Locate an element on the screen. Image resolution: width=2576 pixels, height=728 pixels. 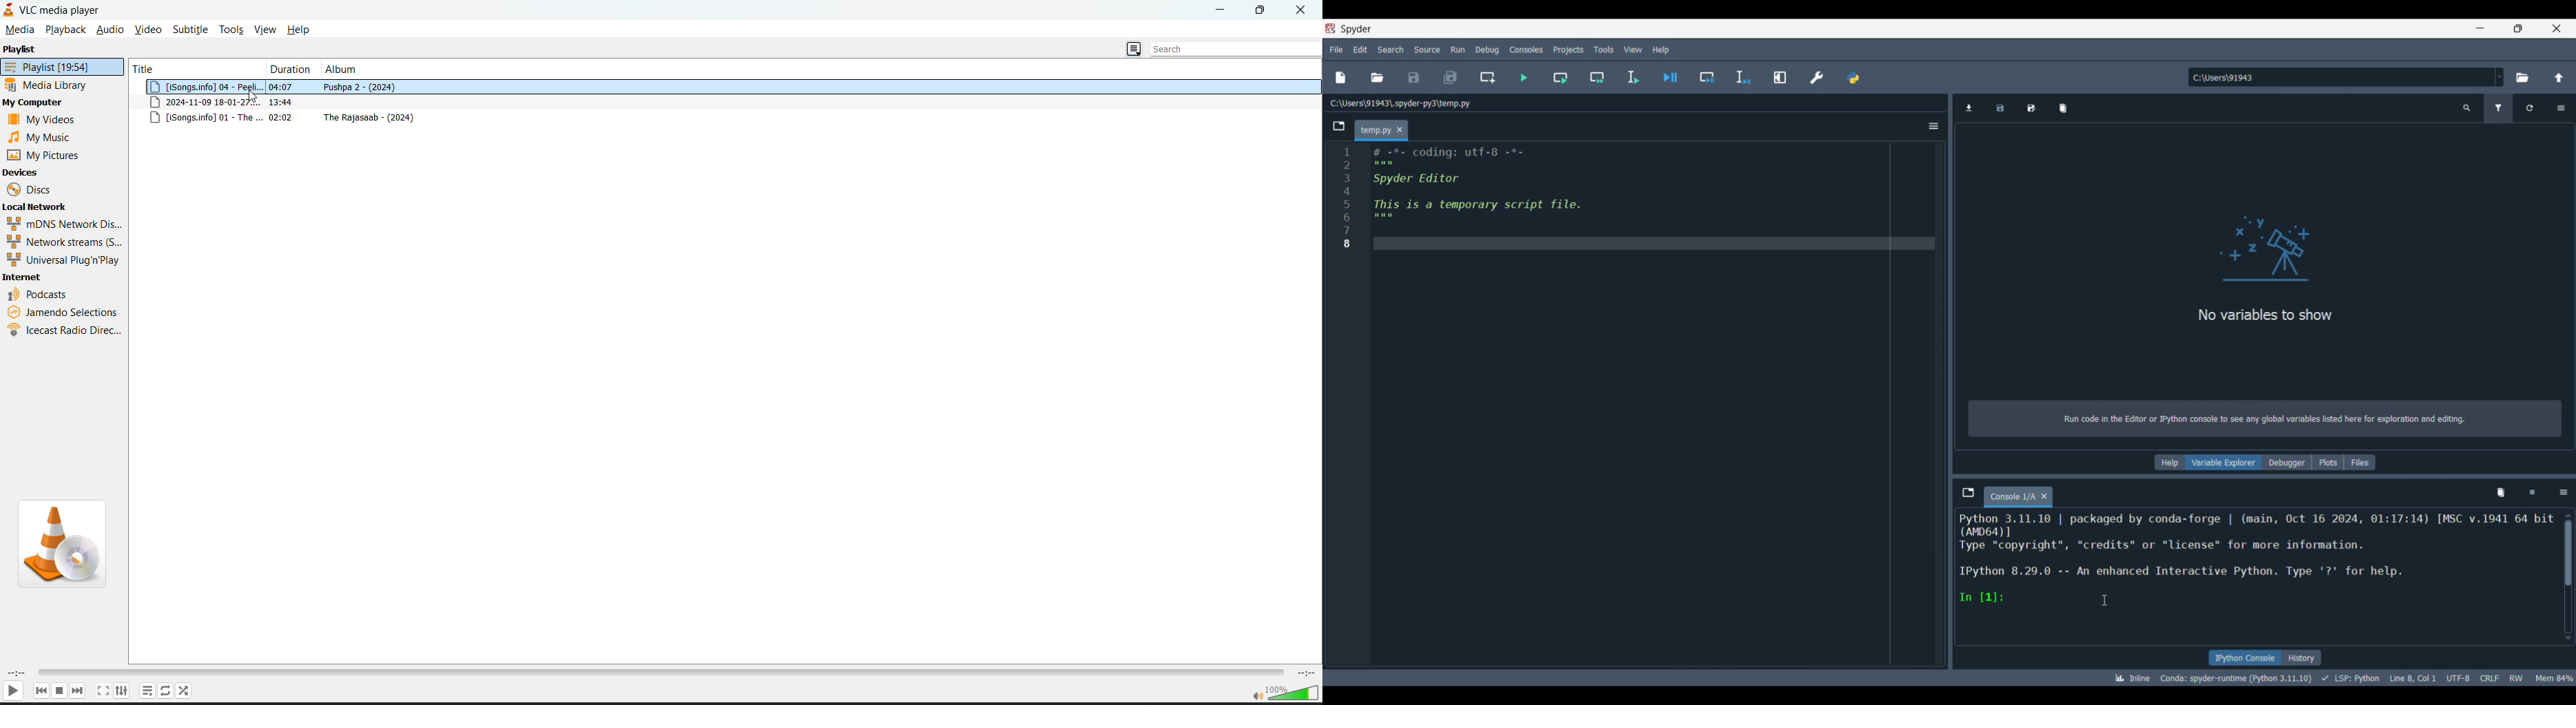
Edit menu is located at coordinates (1361, 50).